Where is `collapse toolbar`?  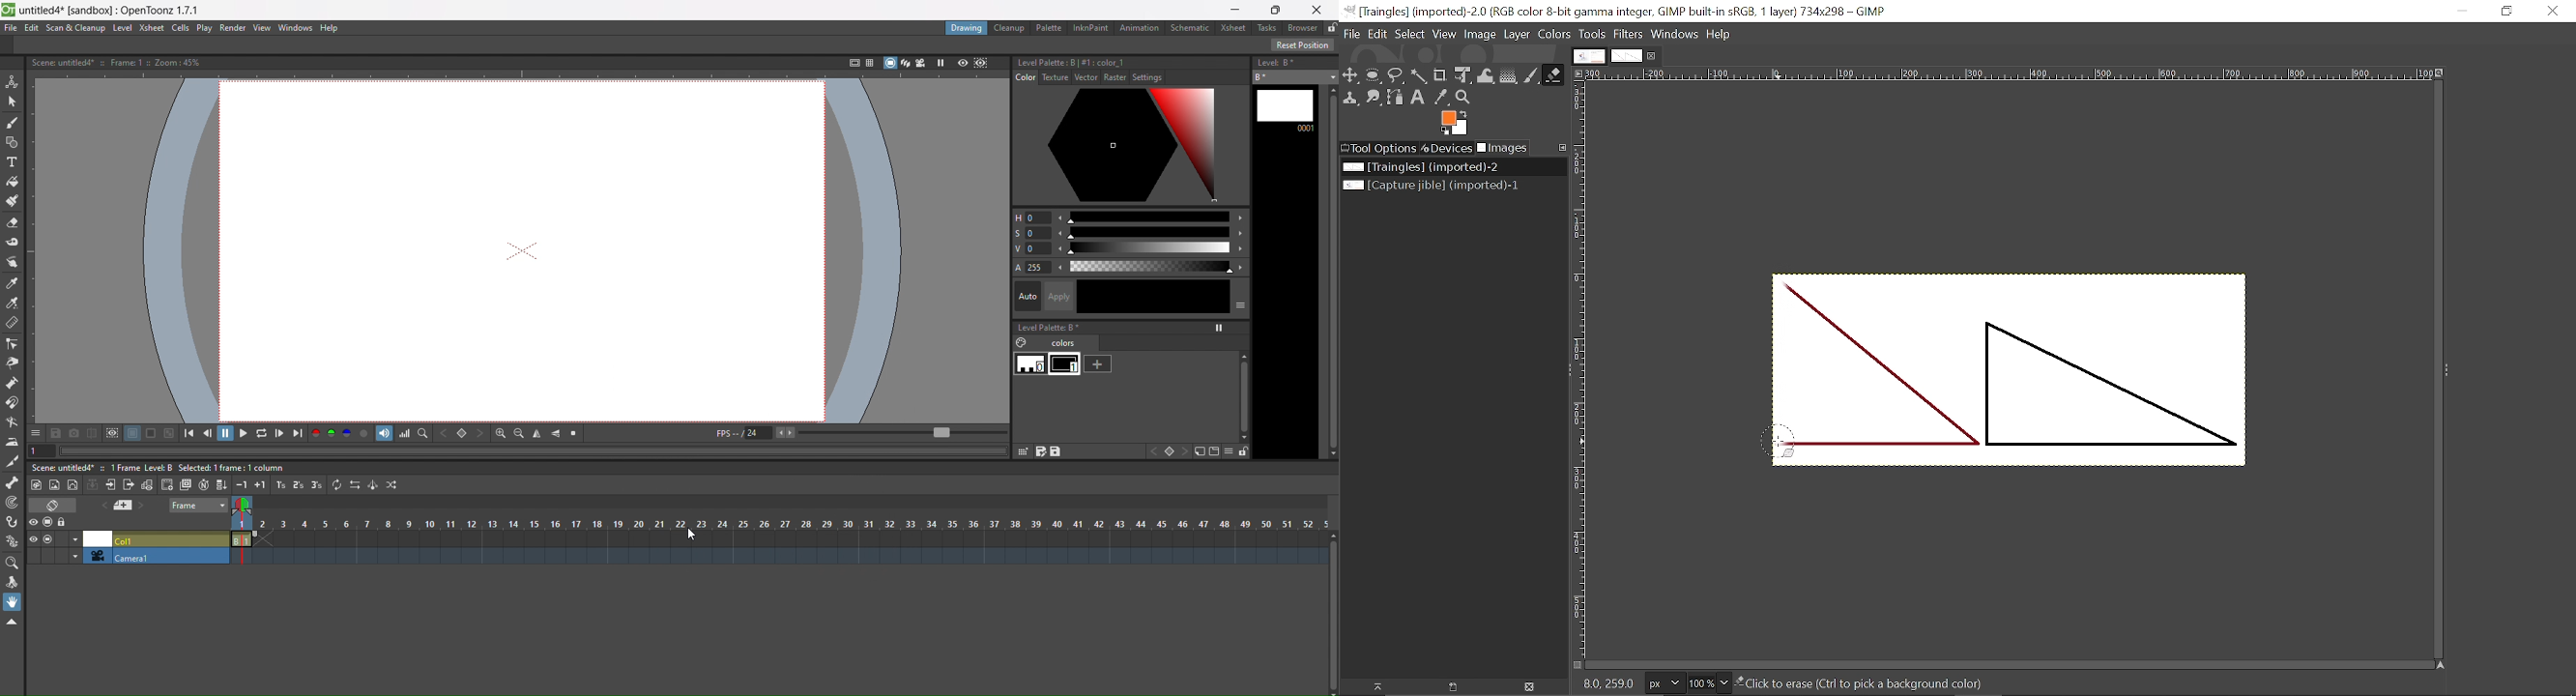 collapse toolbar is located at coordinates (12, 622).